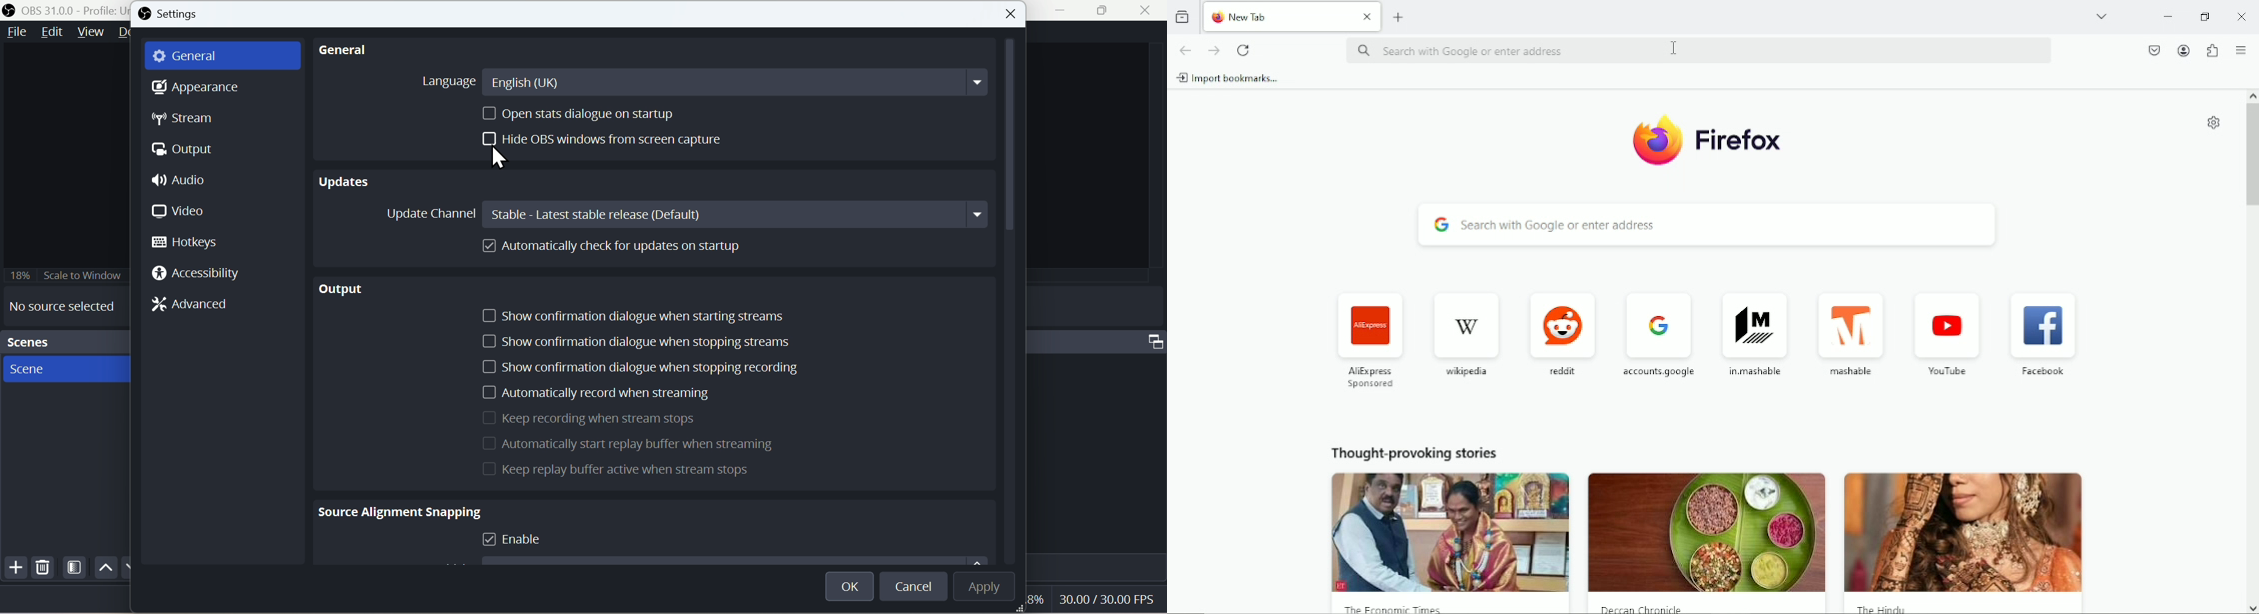 Image resolution: width=2268 pixels, height=616 pixels. Describe the element at coordinates (1398, 608) in the screenshot. I see `the economic times` at that location.